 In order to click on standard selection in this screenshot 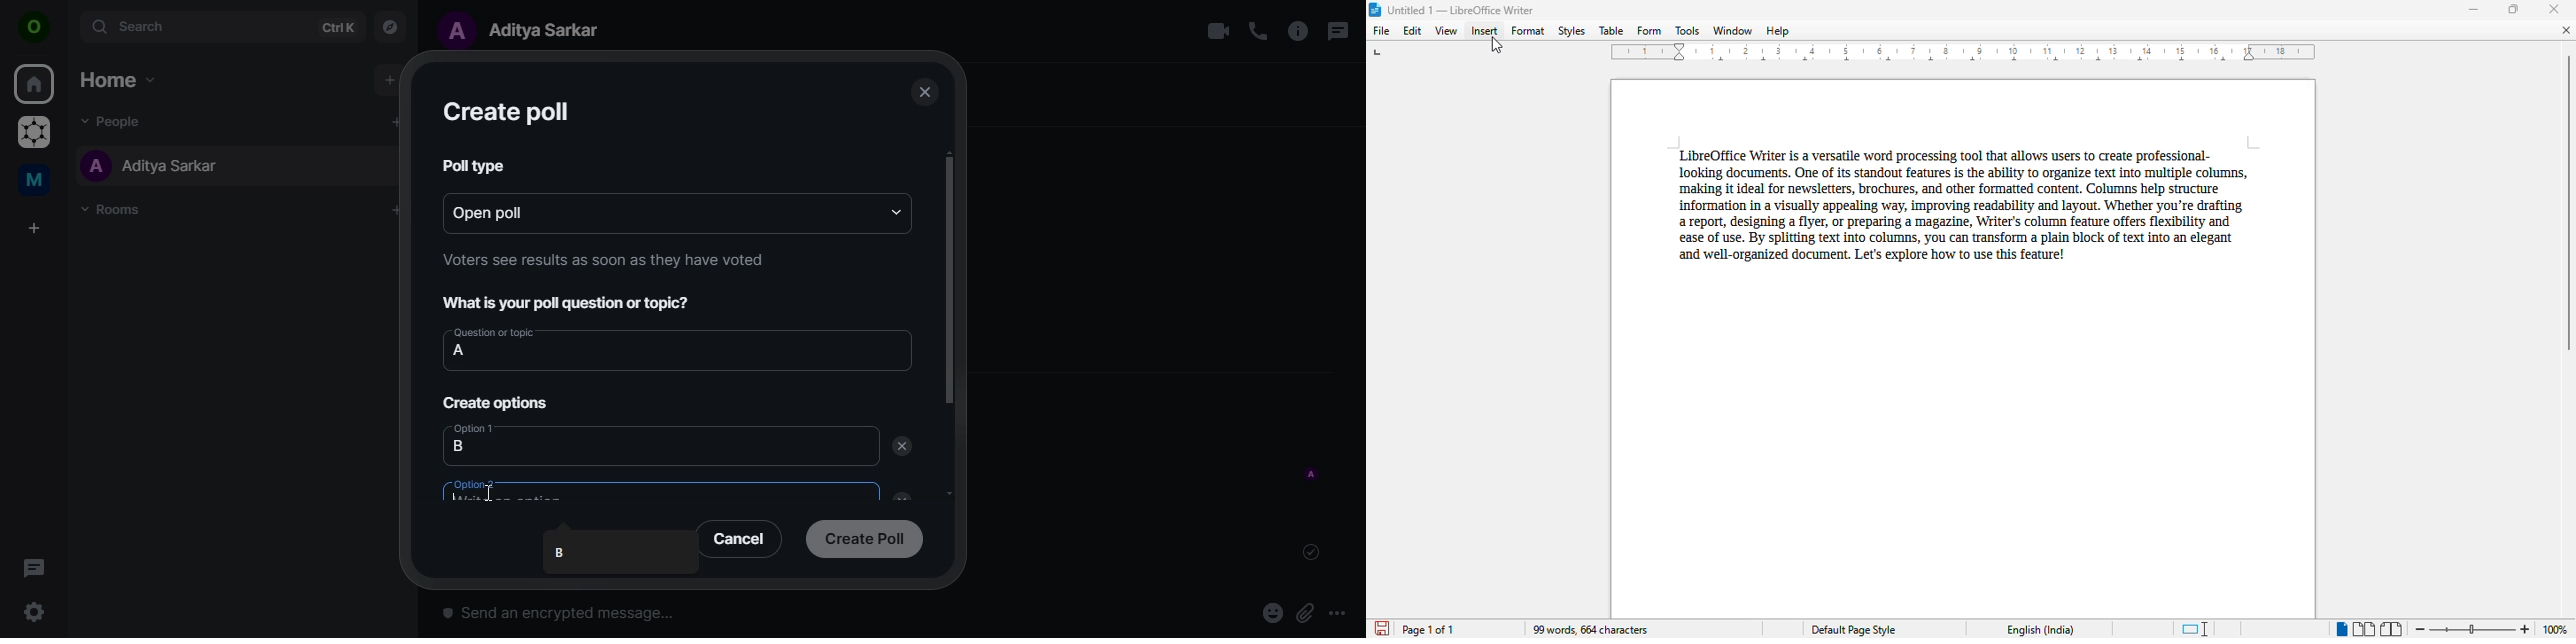, I will do `click(2196, 629)`.